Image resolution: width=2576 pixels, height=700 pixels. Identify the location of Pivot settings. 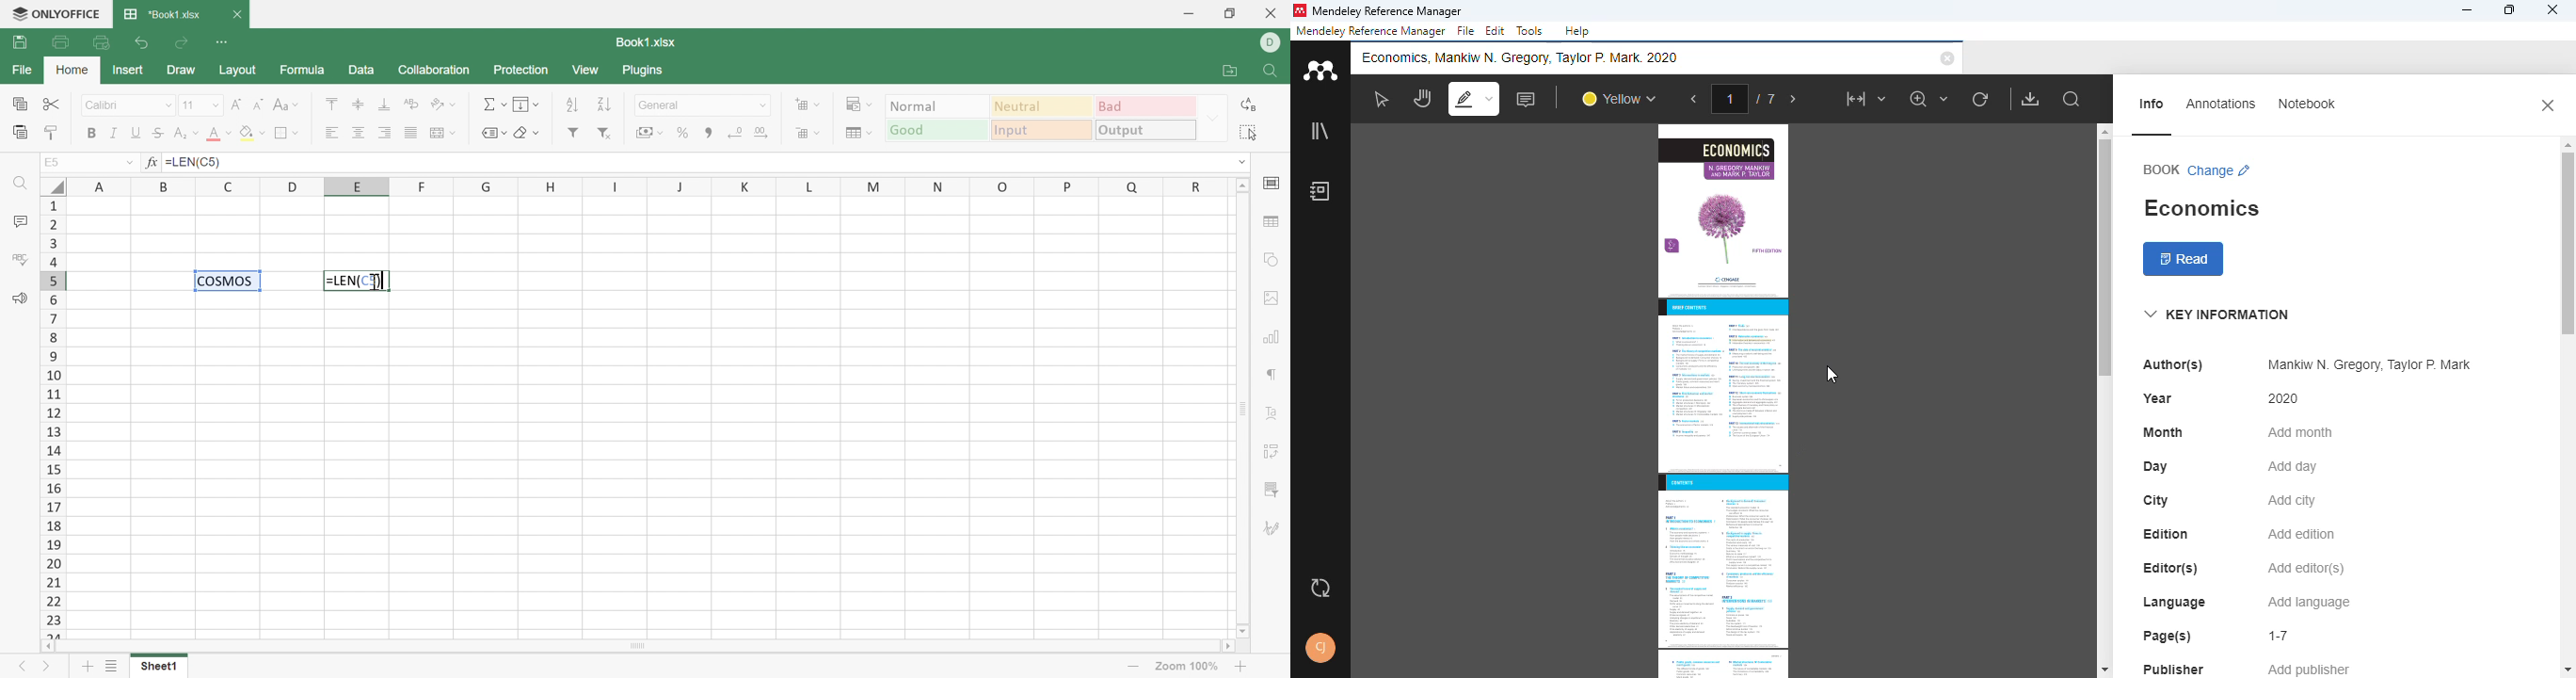
(1273, 453).